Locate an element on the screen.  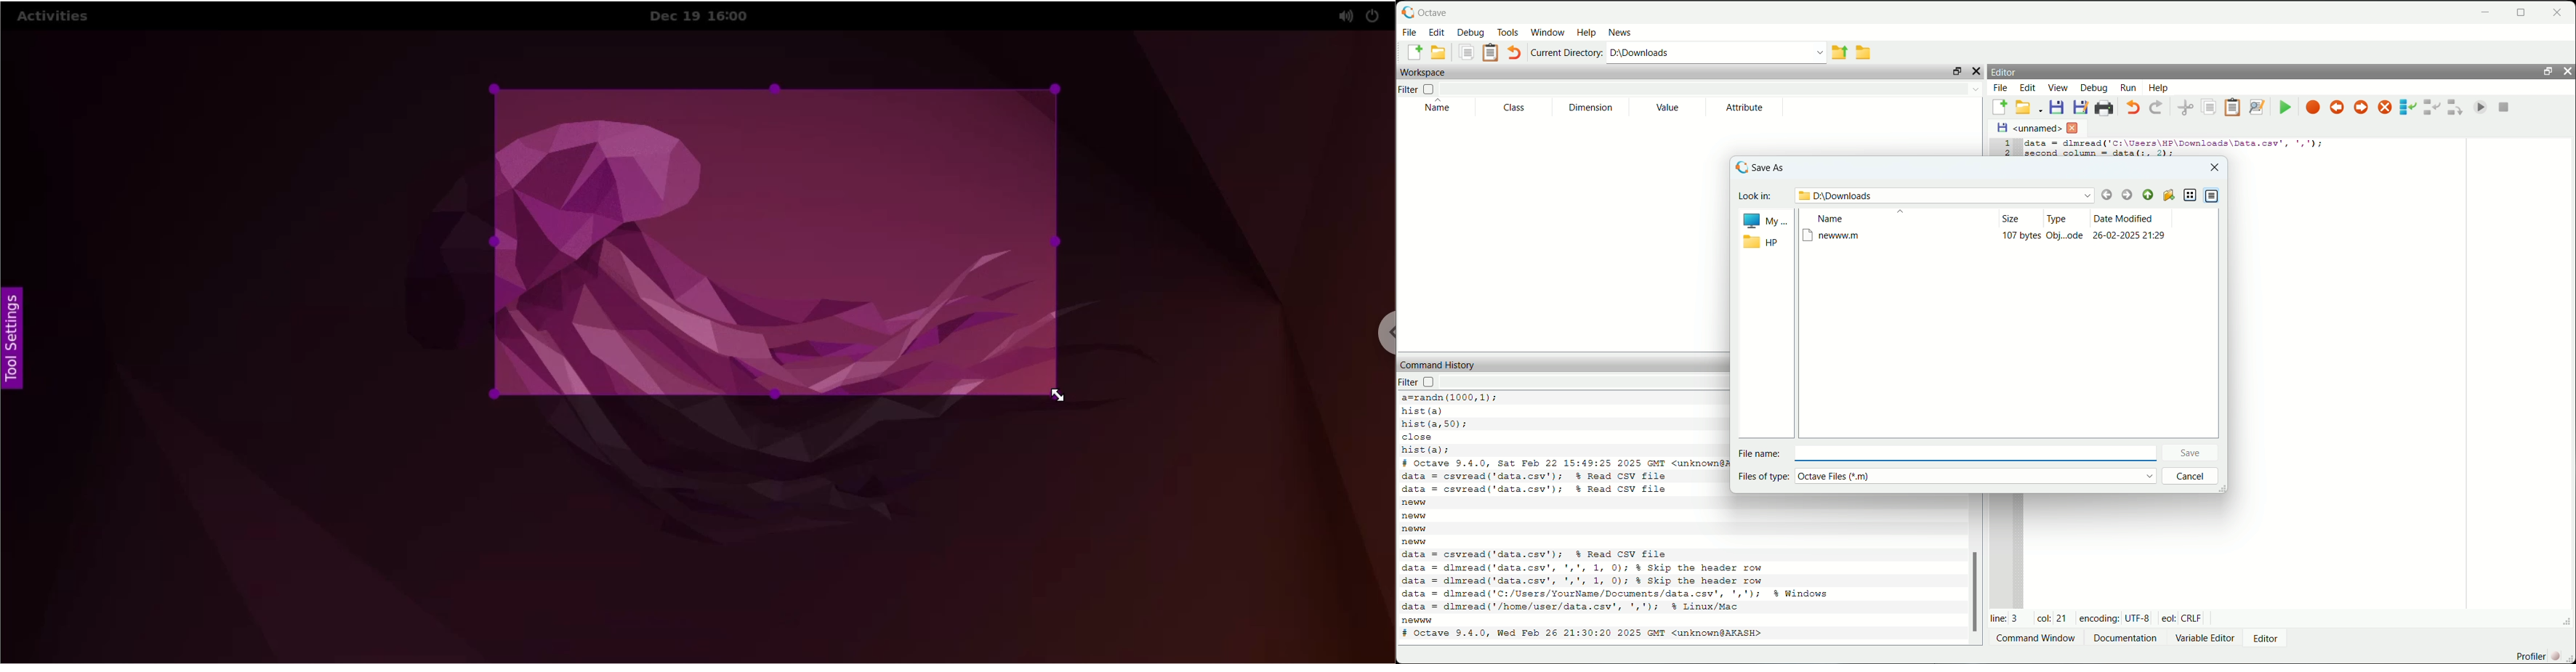
step is located at coordinates (2409, 109).